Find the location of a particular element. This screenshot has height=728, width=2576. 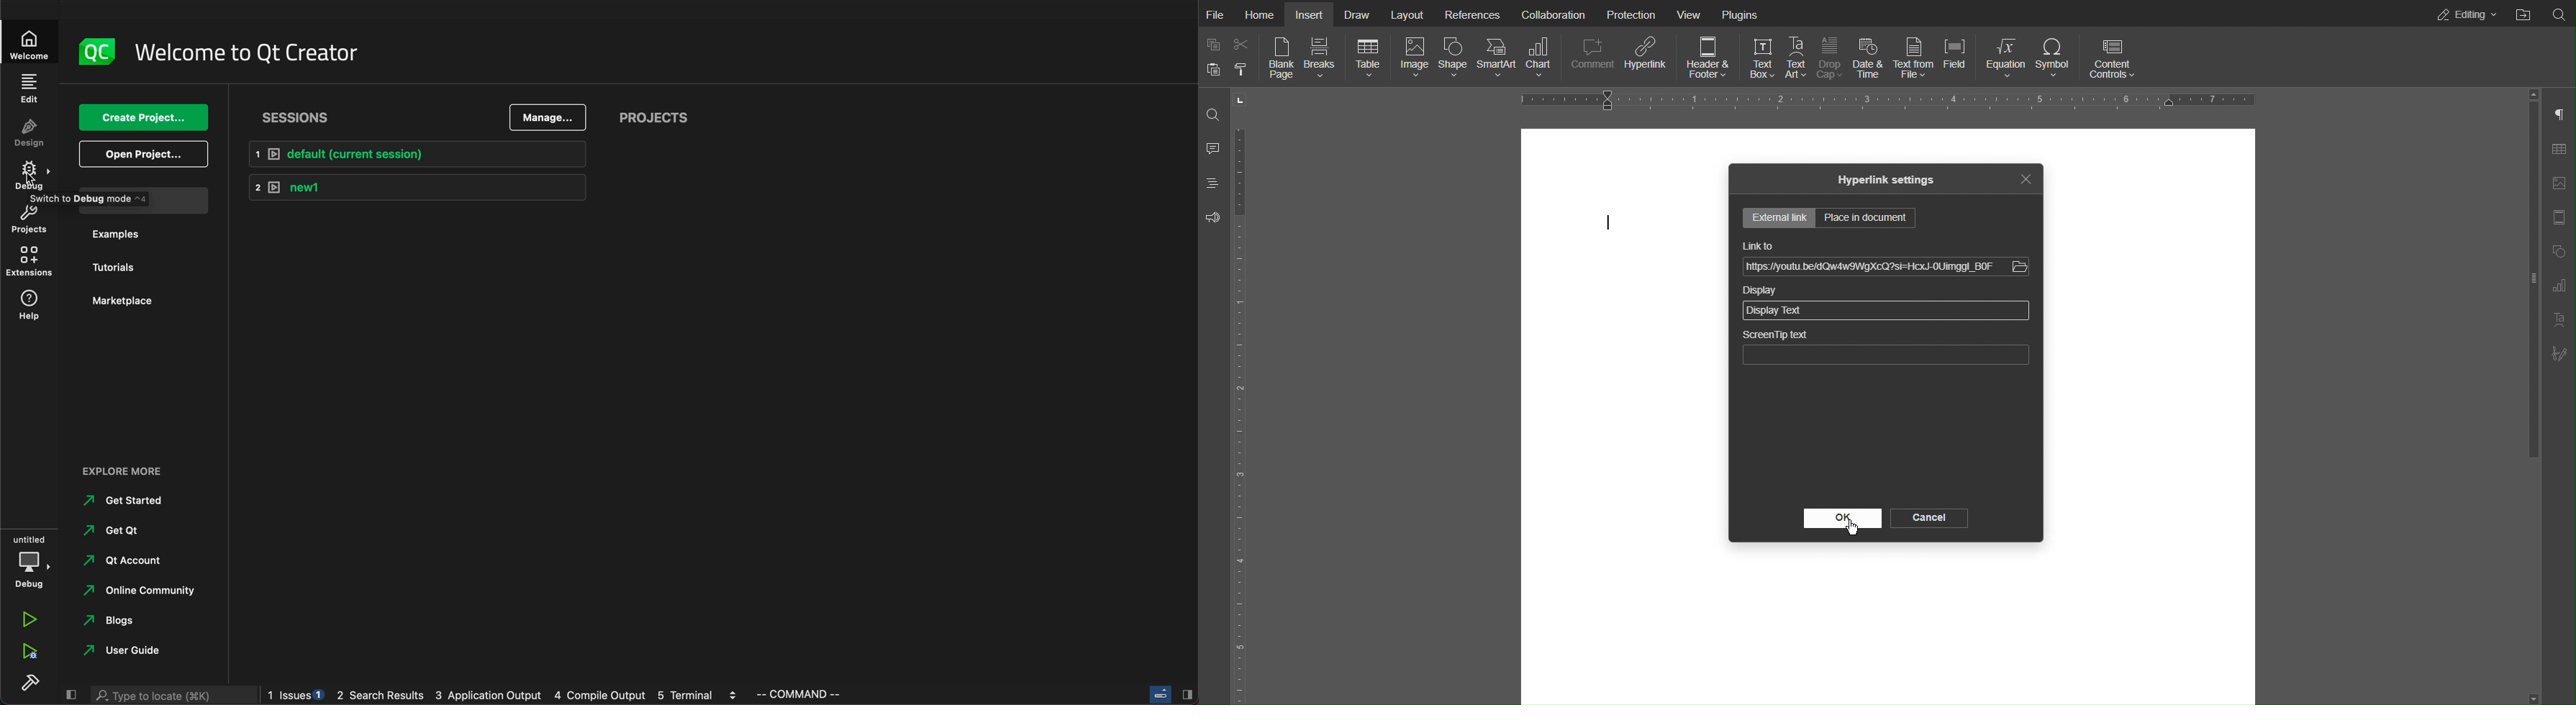

Signature is located at coordinates (2559, 353).